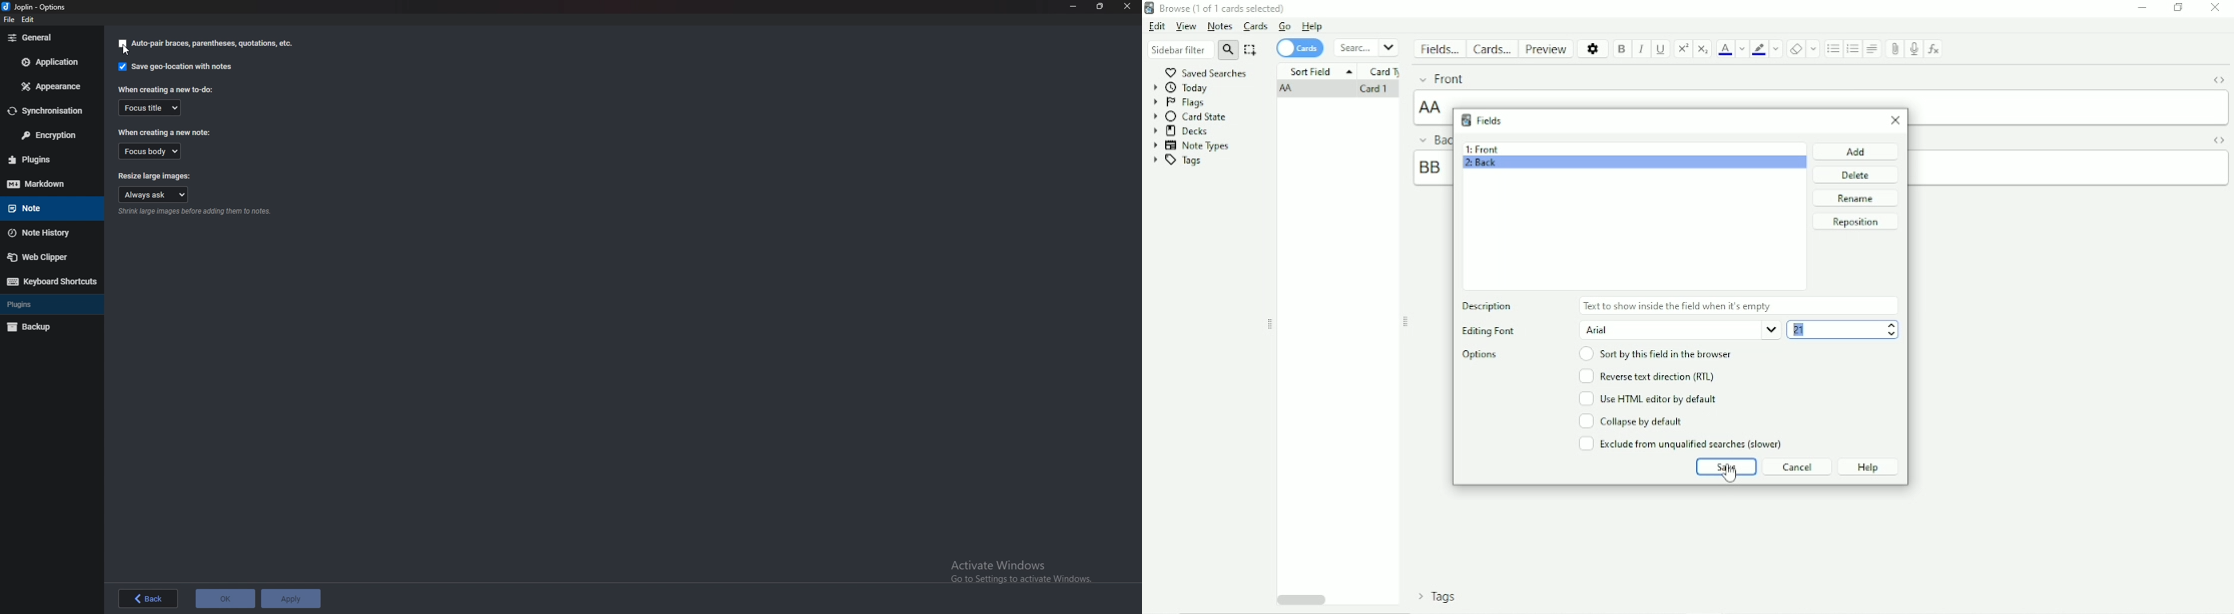  I want to click on Appearance, so click(49, 87).